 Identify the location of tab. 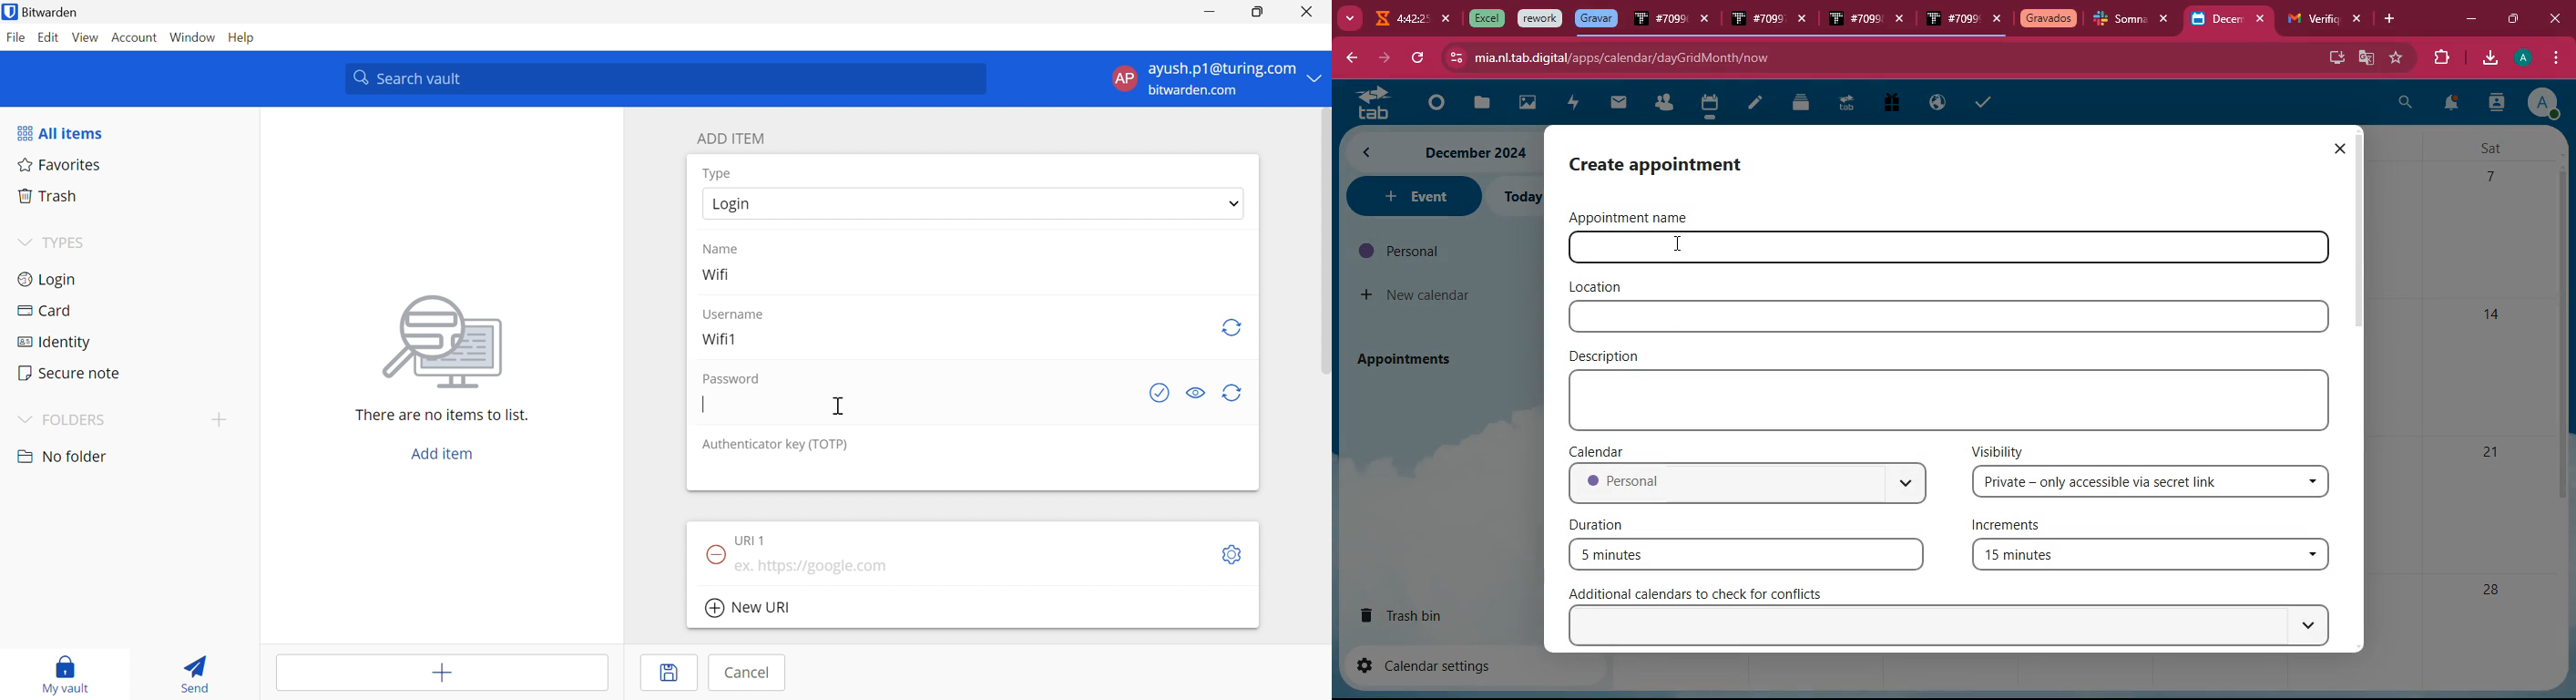
(1854, 20).